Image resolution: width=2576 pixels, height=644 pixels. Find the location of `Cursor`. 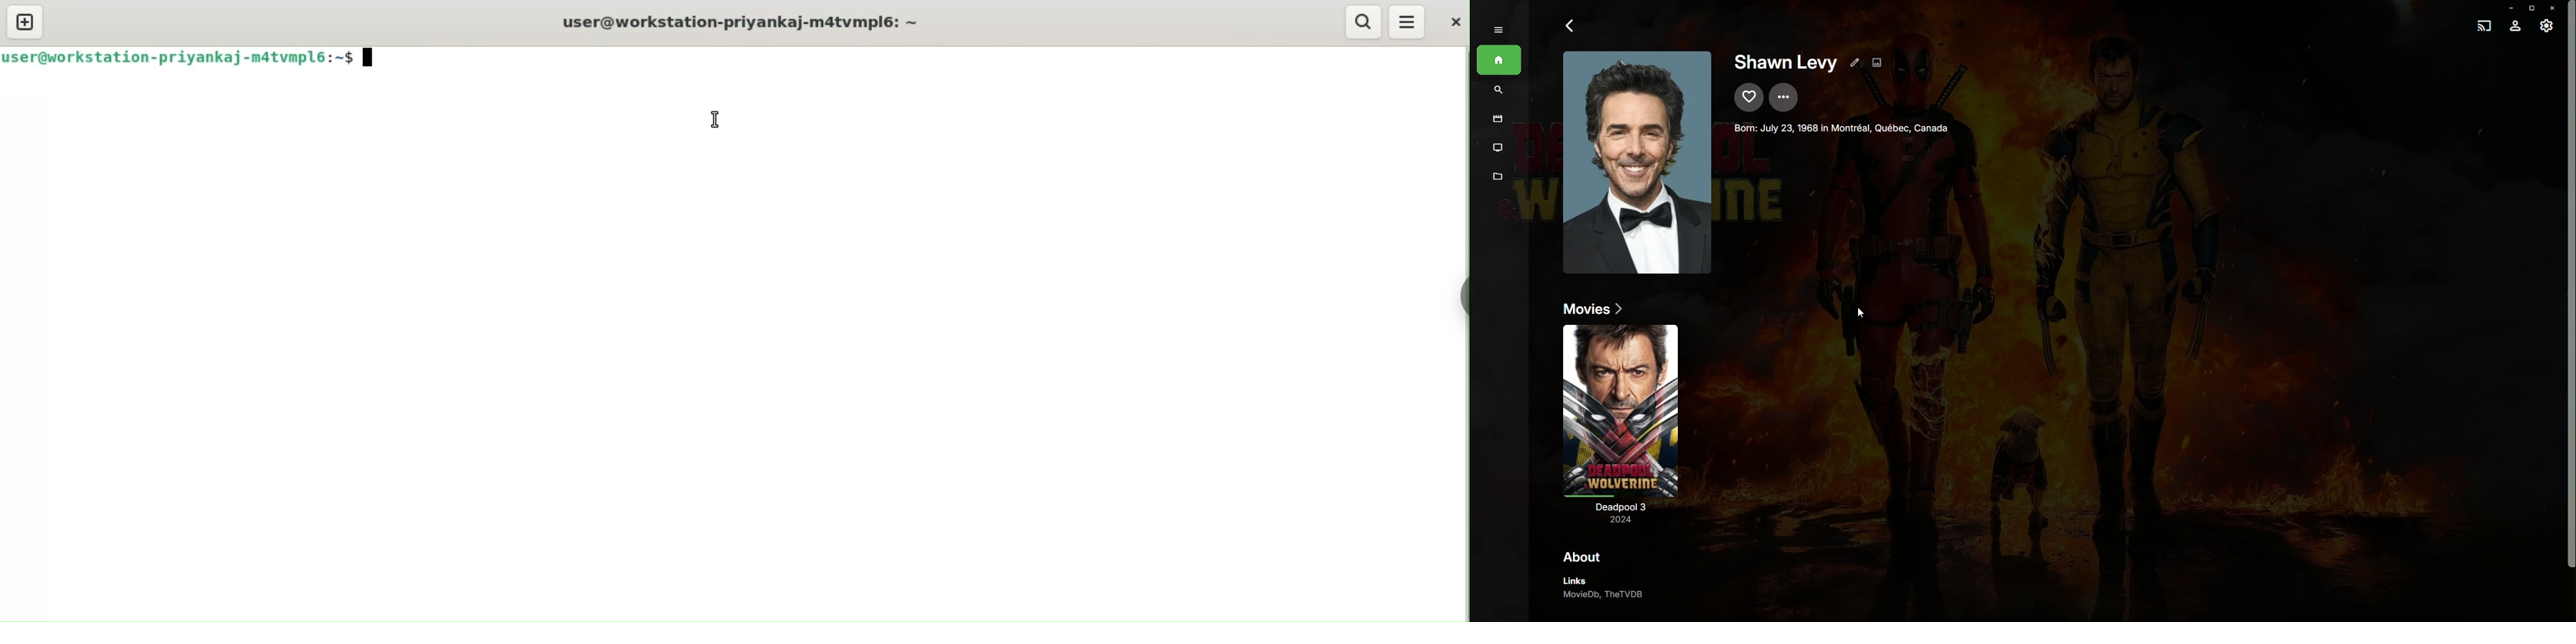

Cursor is located at coordinates (1861, 312).